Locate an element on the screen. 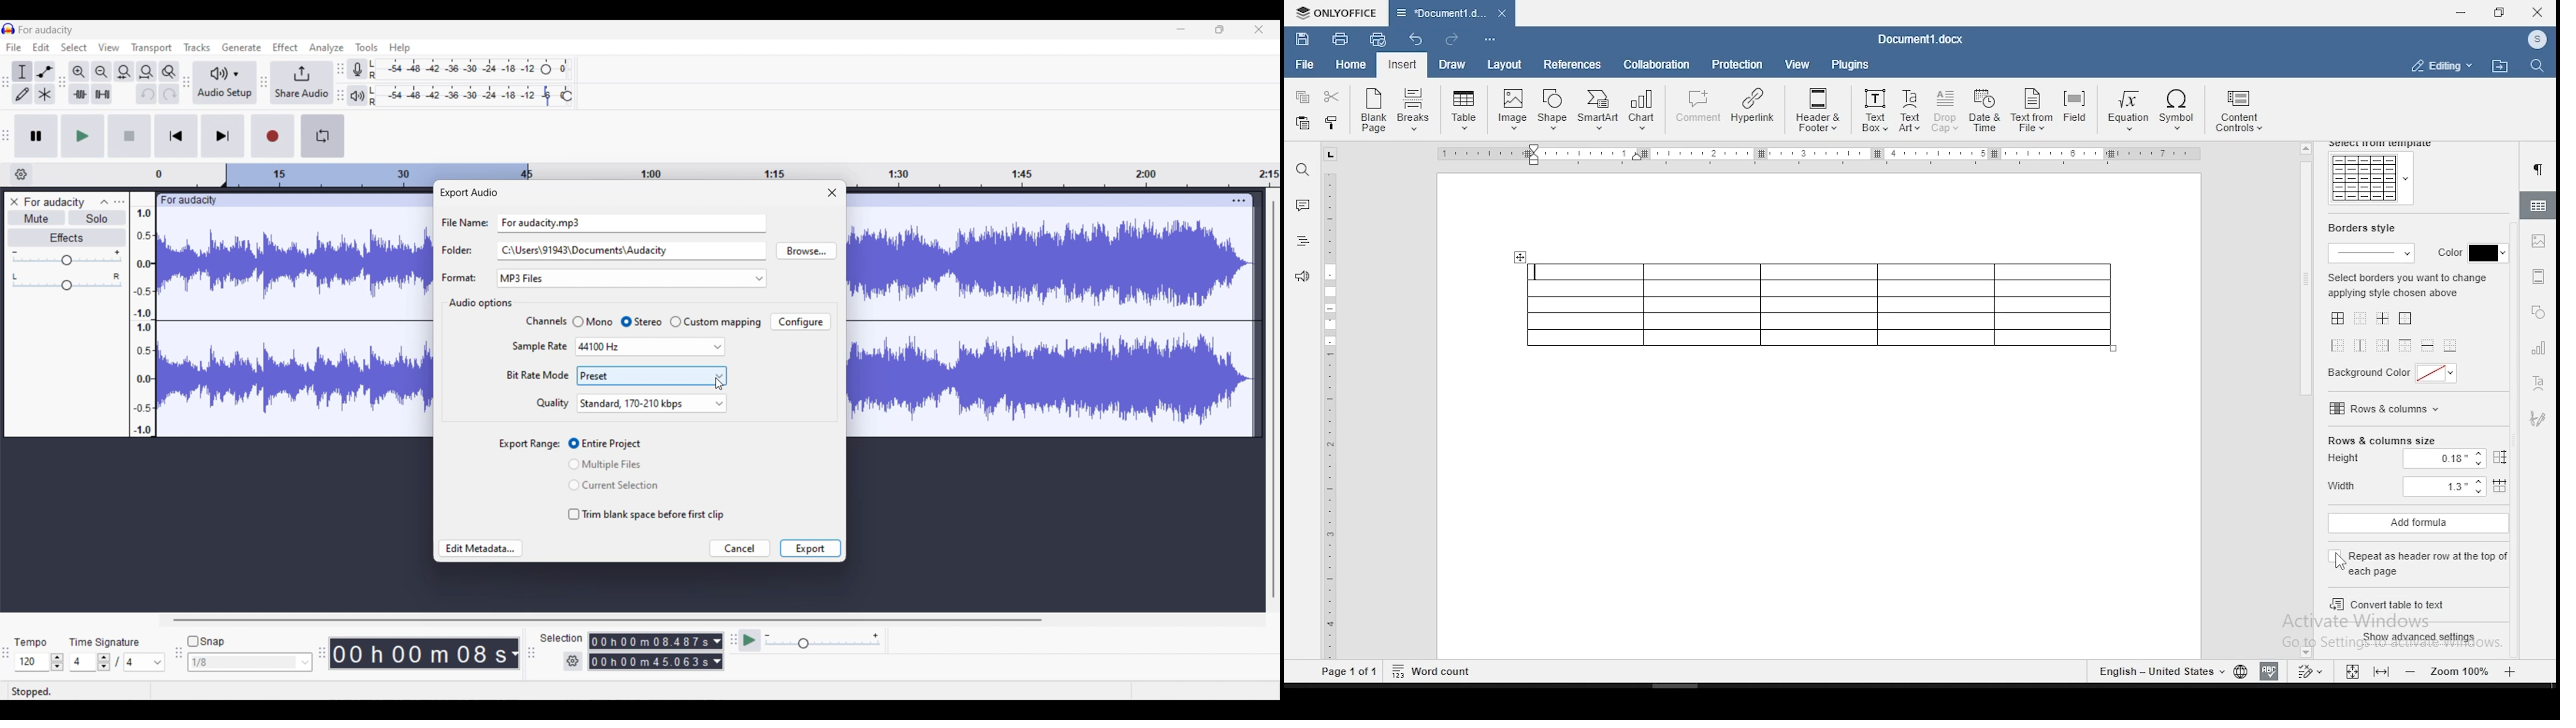 The height and width of the screenshot is (728, 2576). Timeline options is located at coordinates (21, 175).